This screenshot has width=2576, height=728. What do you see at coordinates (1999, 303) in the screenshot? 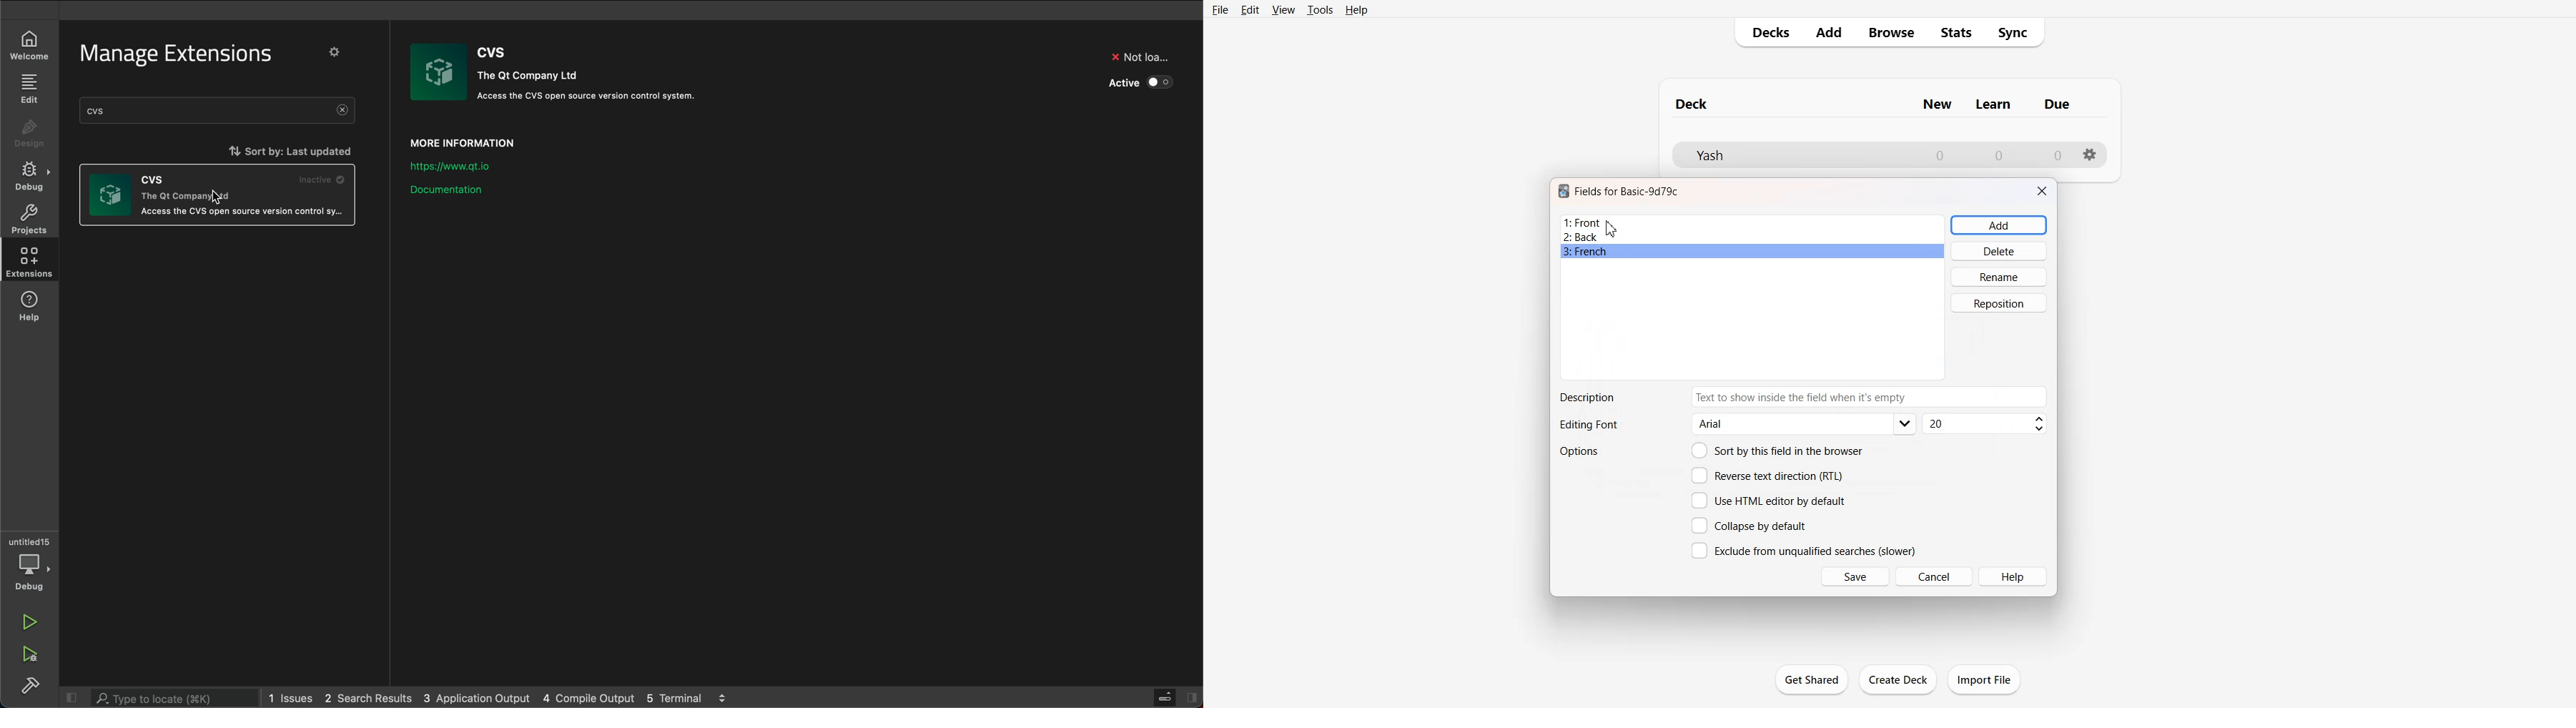
I see `Reposition` at bounding box center [1999, 303].